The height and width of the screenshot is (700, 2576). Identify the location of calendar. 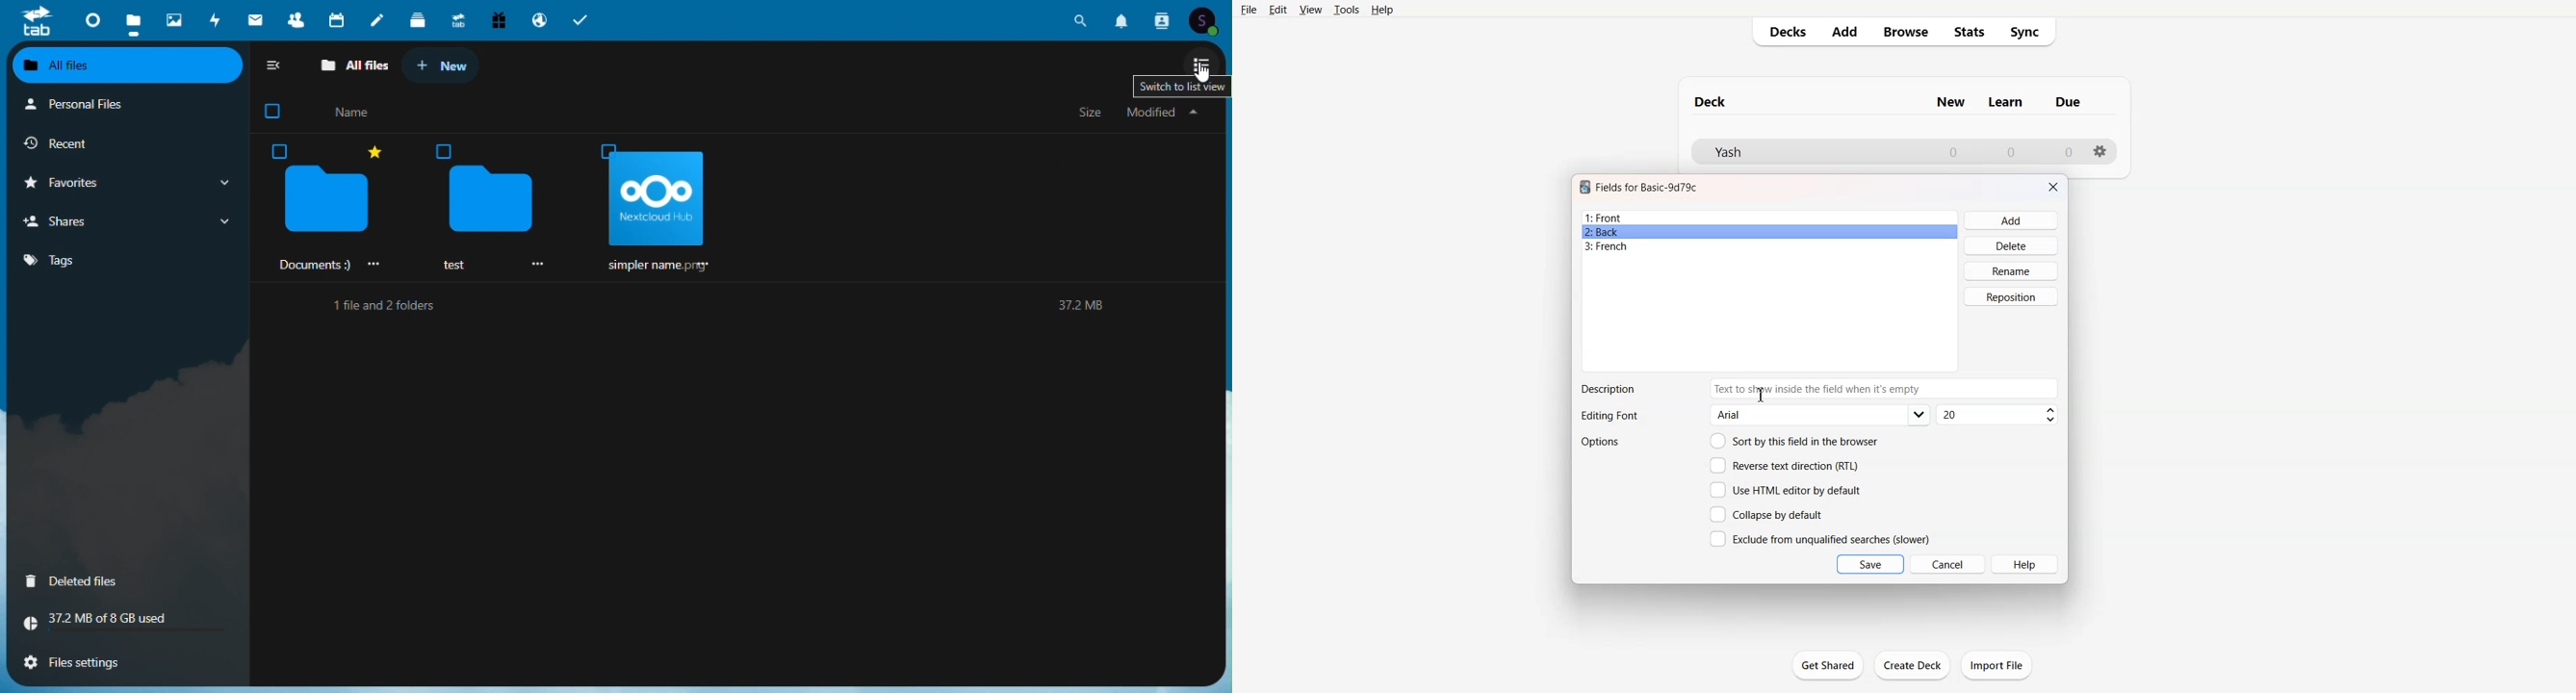
(336, 18).